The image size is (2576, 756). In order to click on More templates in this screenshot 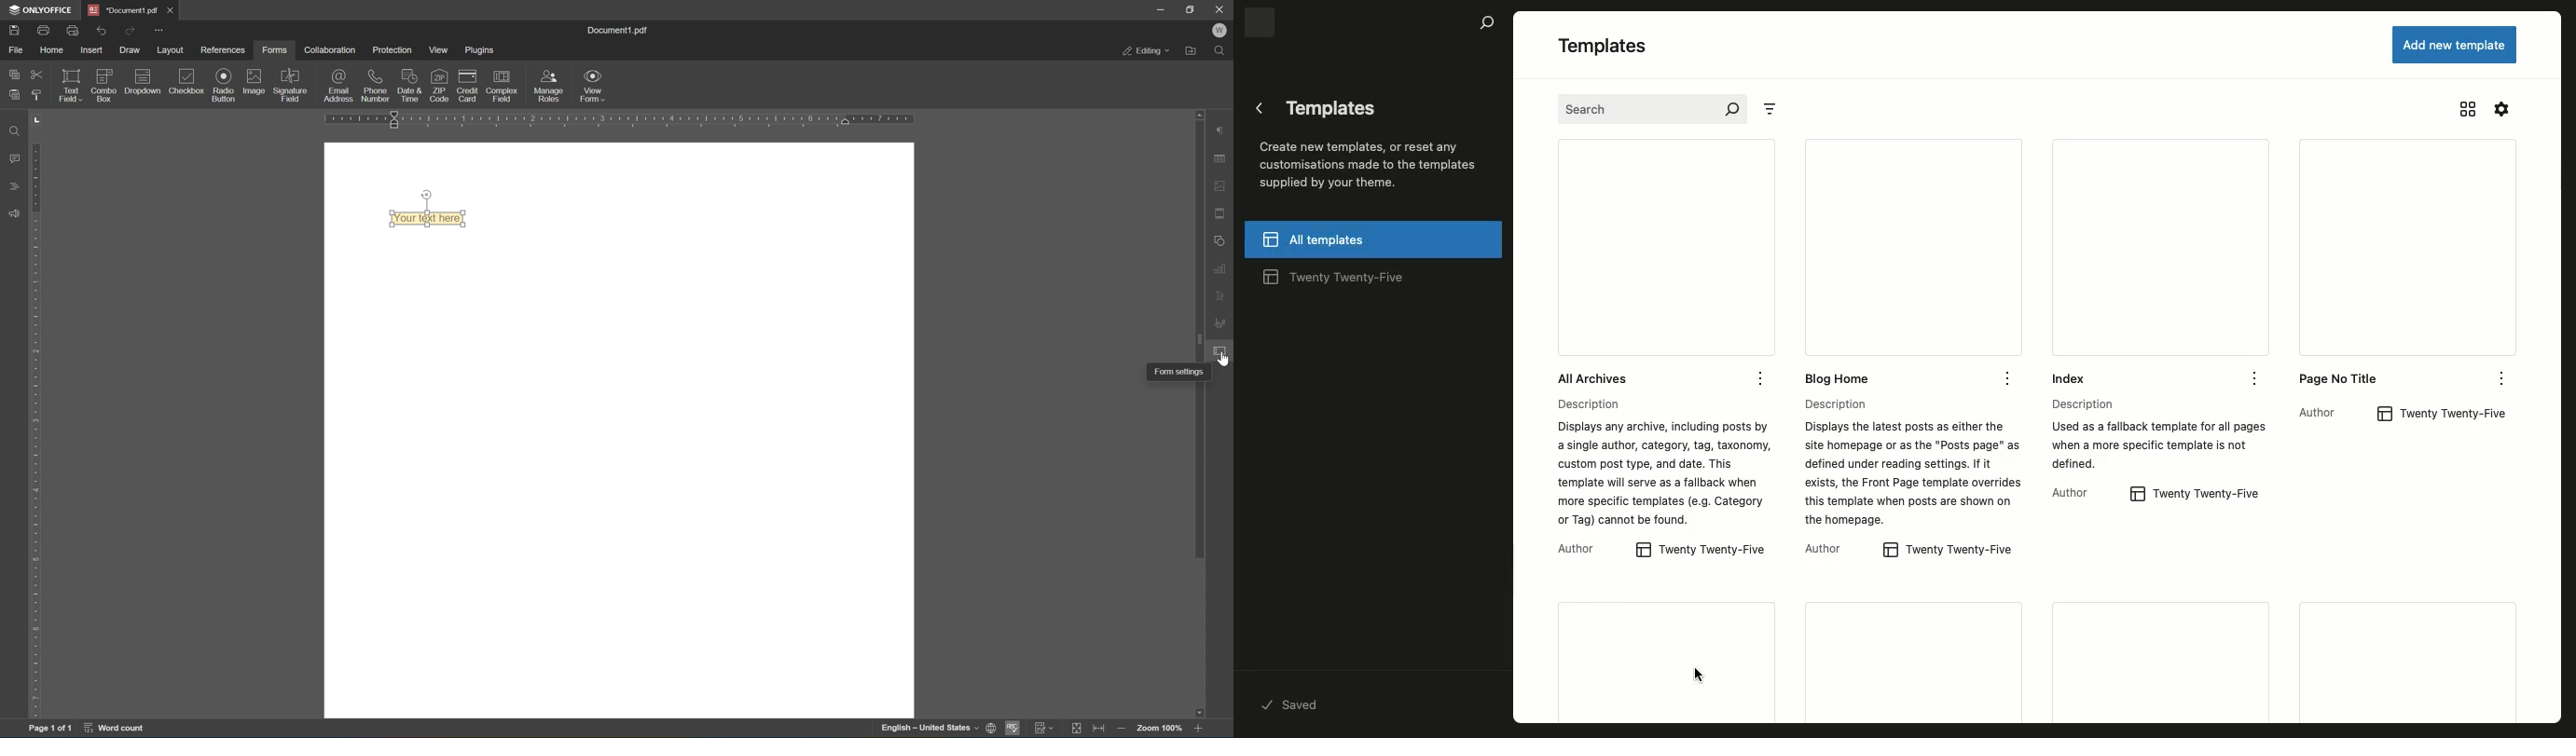, I will do `click(2164, 664)`.